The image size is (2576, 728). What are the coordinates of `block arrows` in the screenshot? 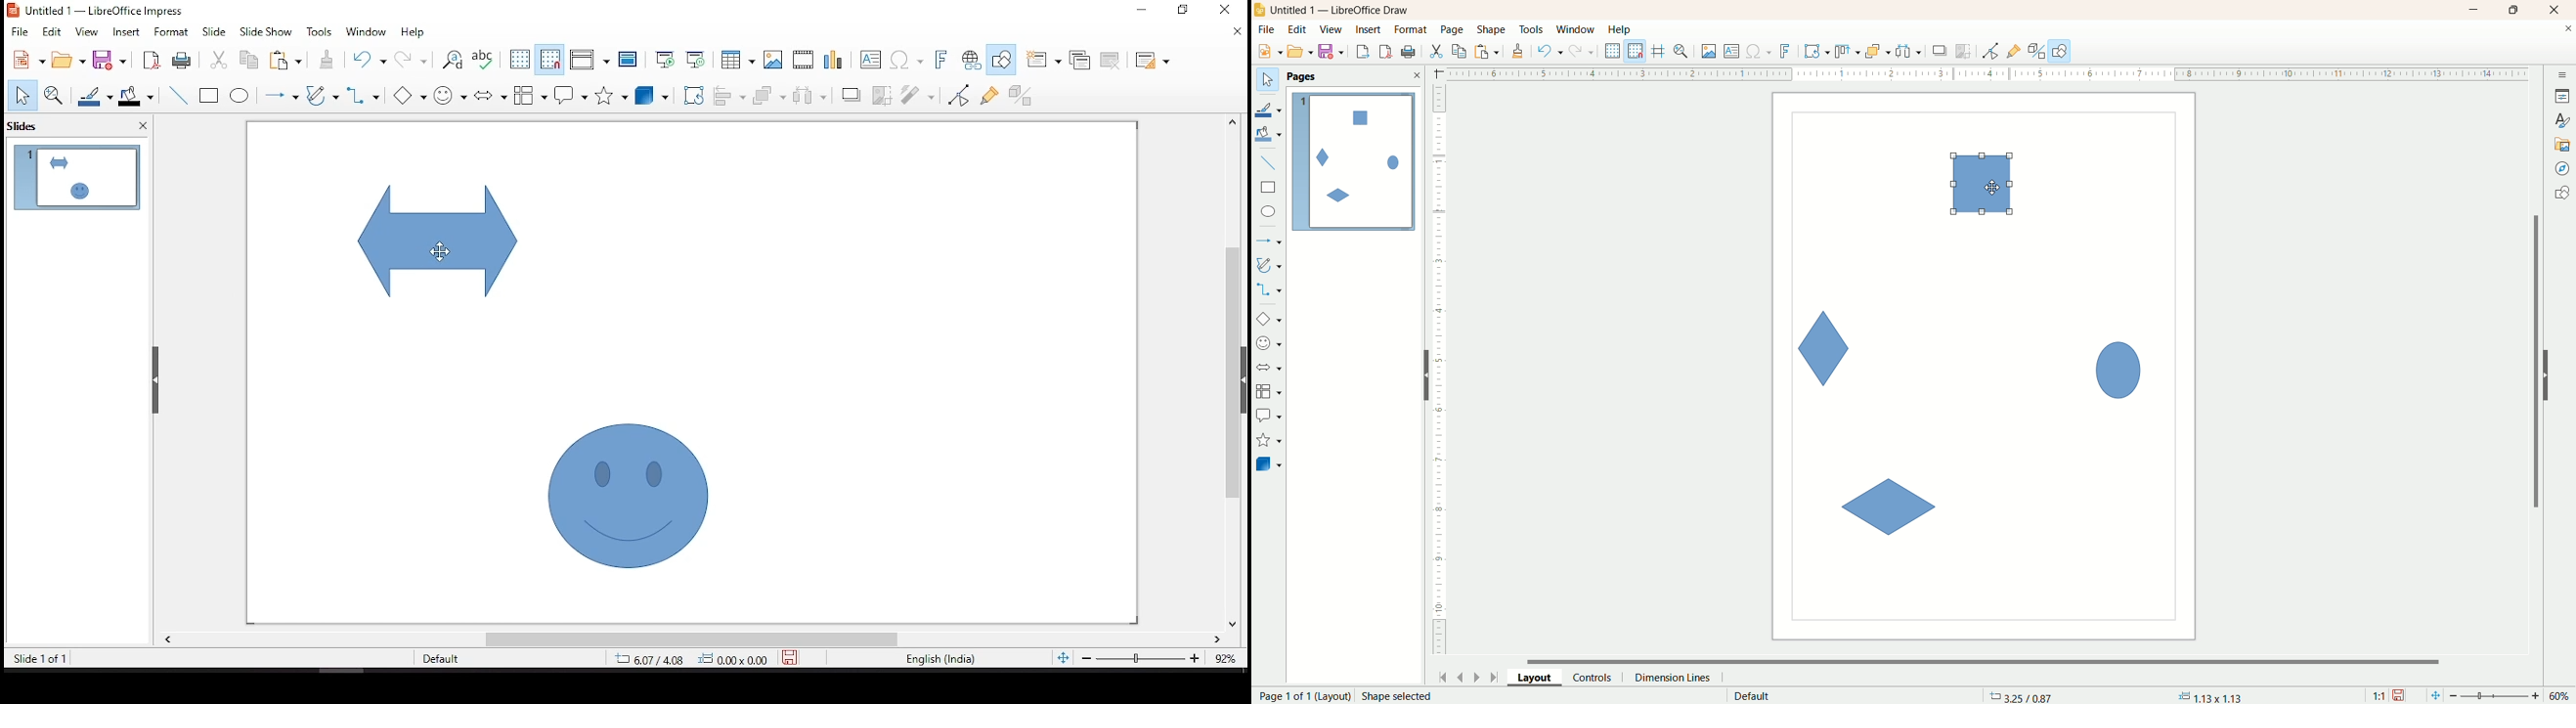 It's located at (489, 92).